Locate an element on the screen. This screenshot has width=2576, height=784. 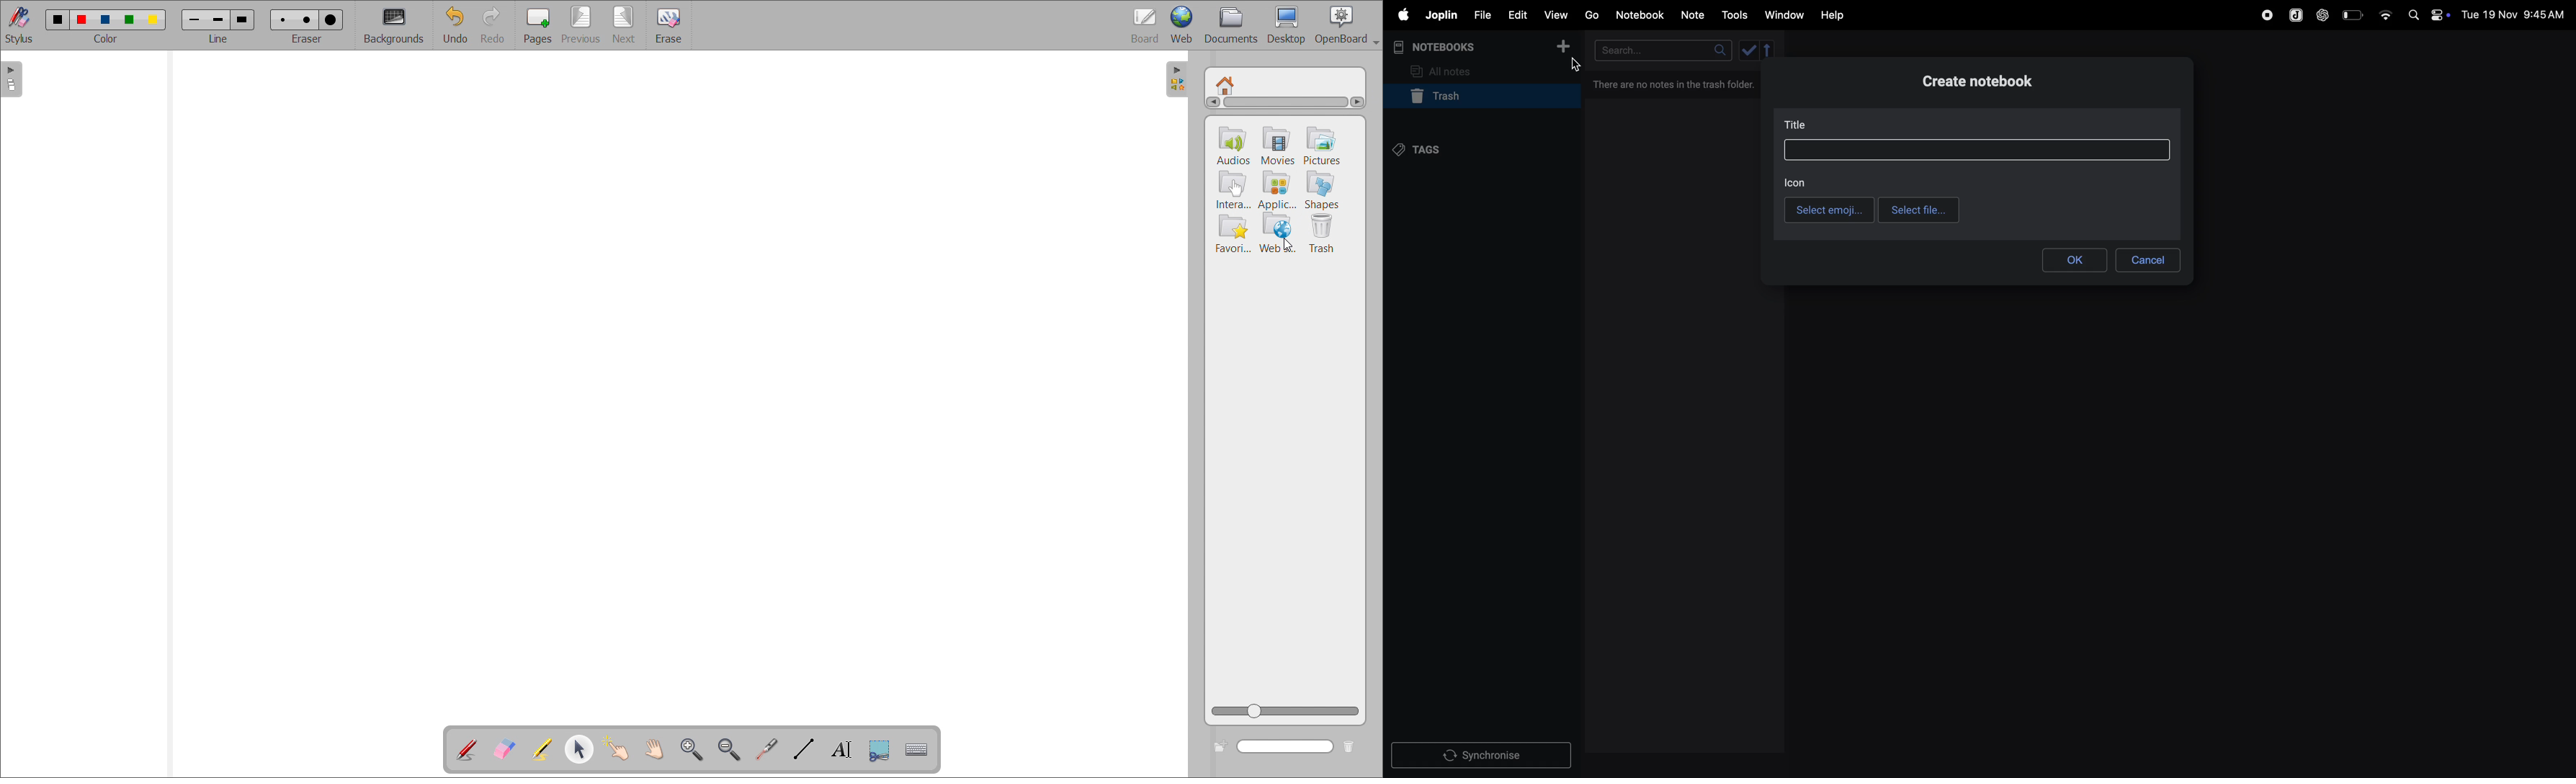
chatgpt is located at coordinates (2323, 13).